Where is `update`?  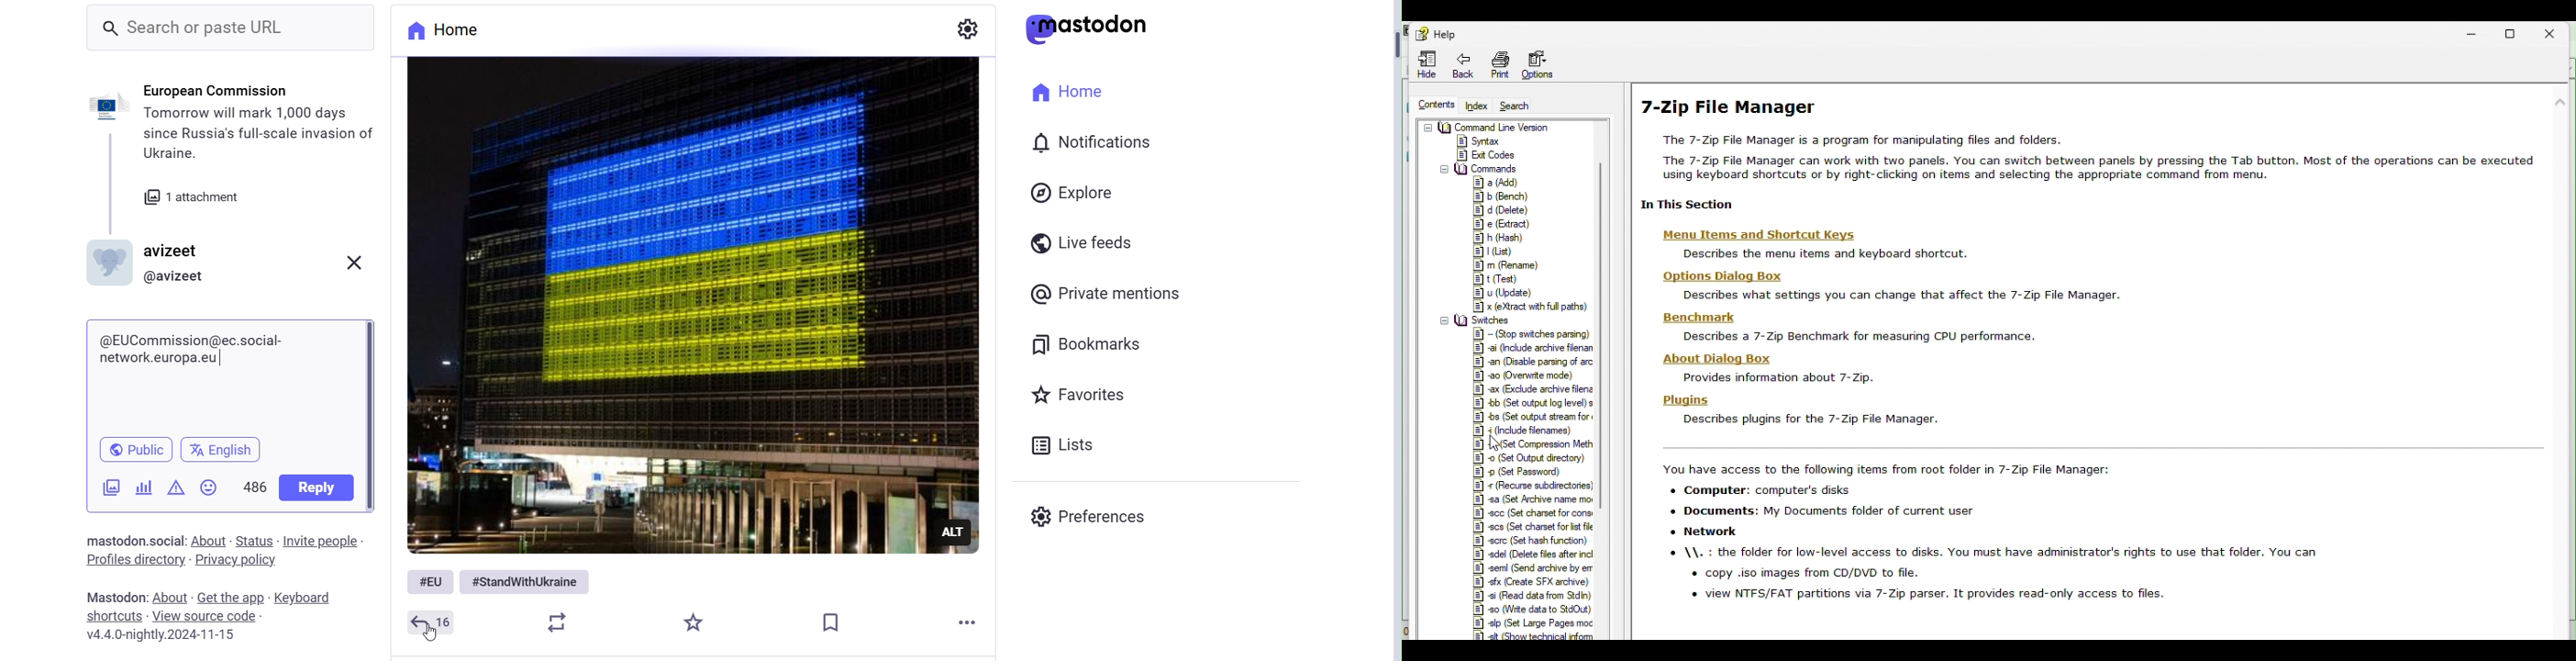
update is located at coordinates (1502, 294).